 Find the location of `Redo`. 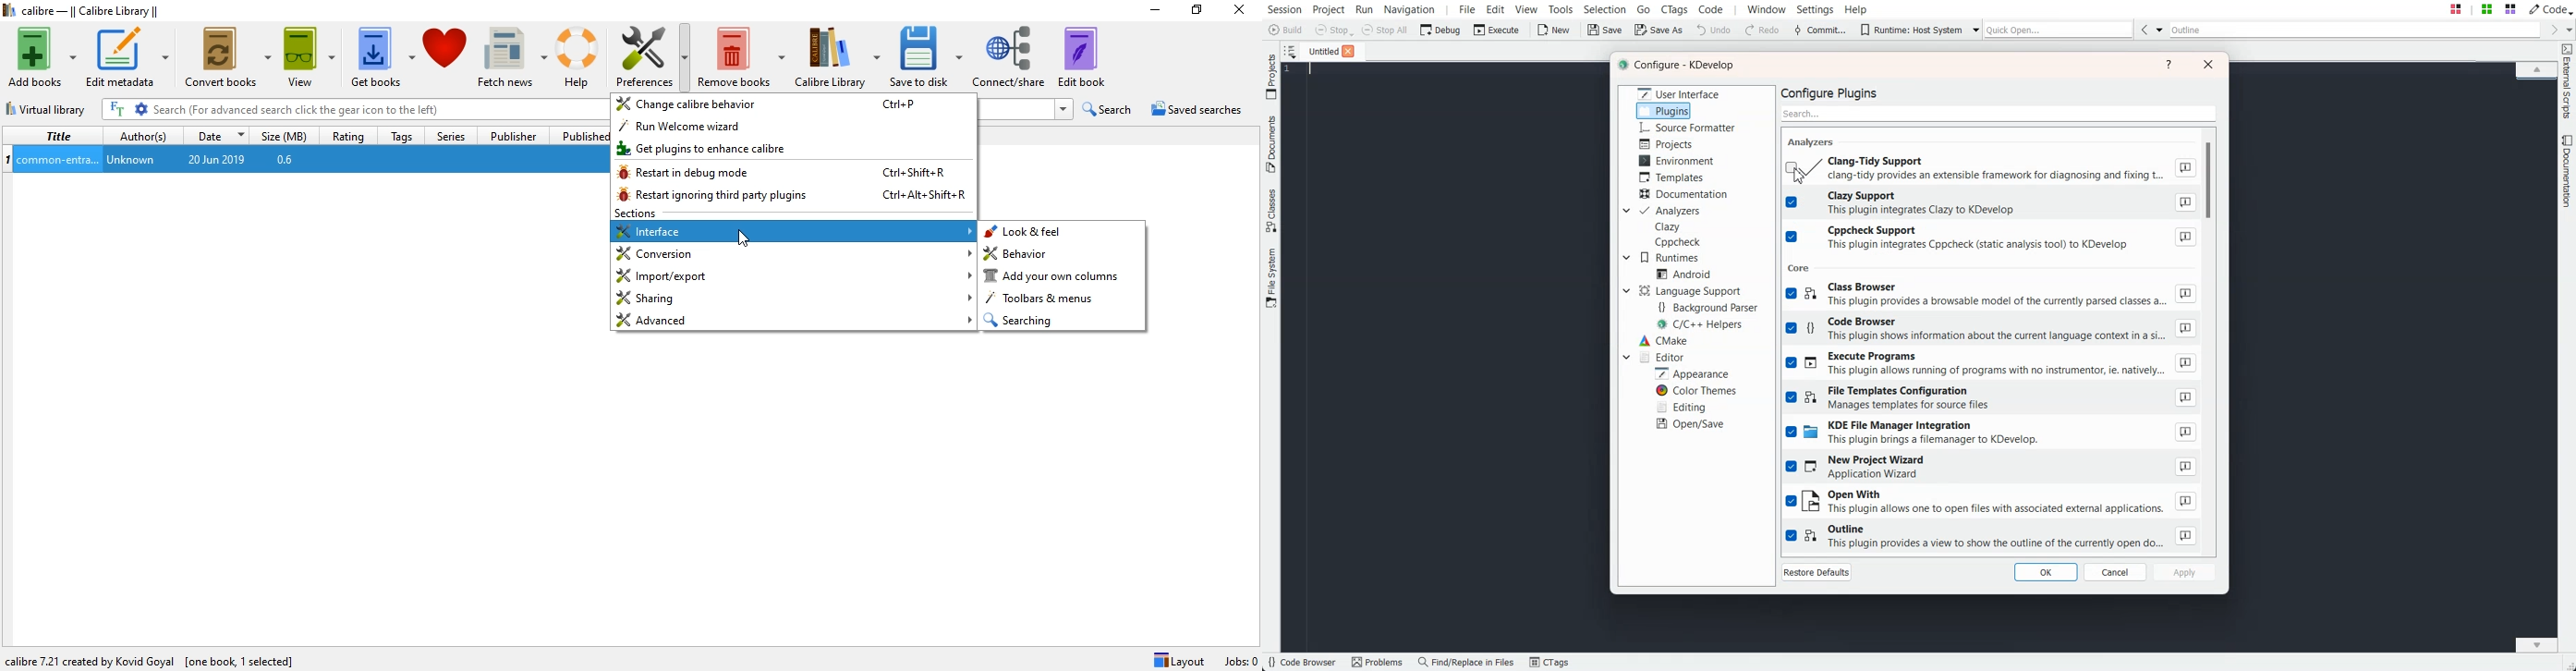

Redo is located at coordinates (1763, 30).